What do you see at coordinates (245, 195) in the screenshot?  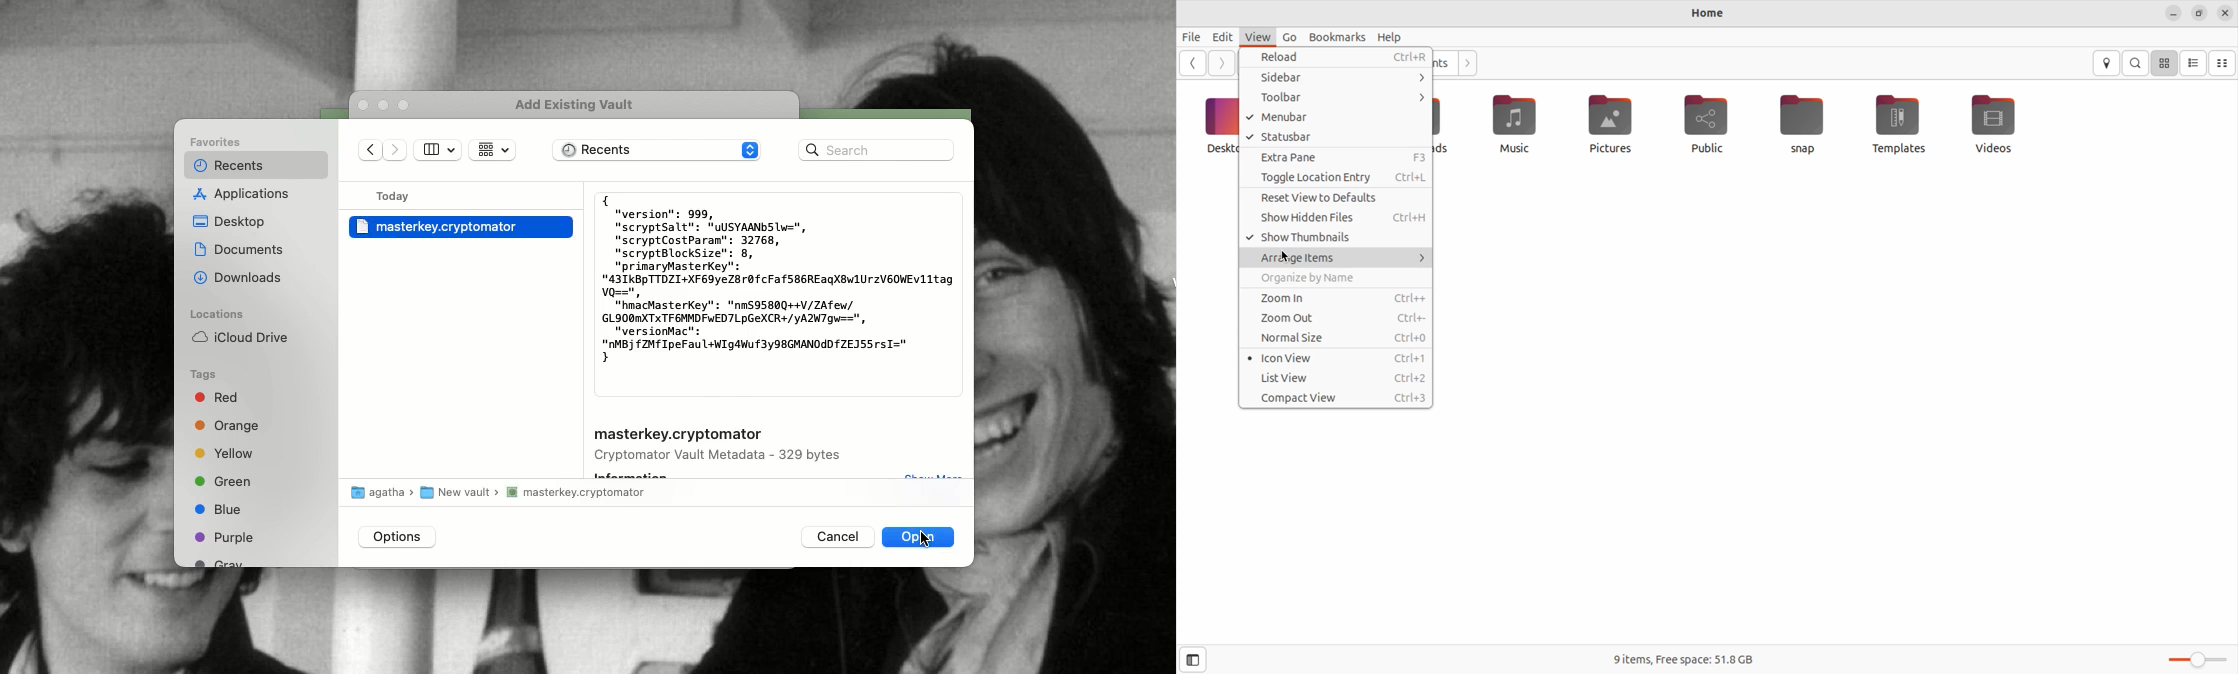 I see `Applications` at bounding box center [245, 195].